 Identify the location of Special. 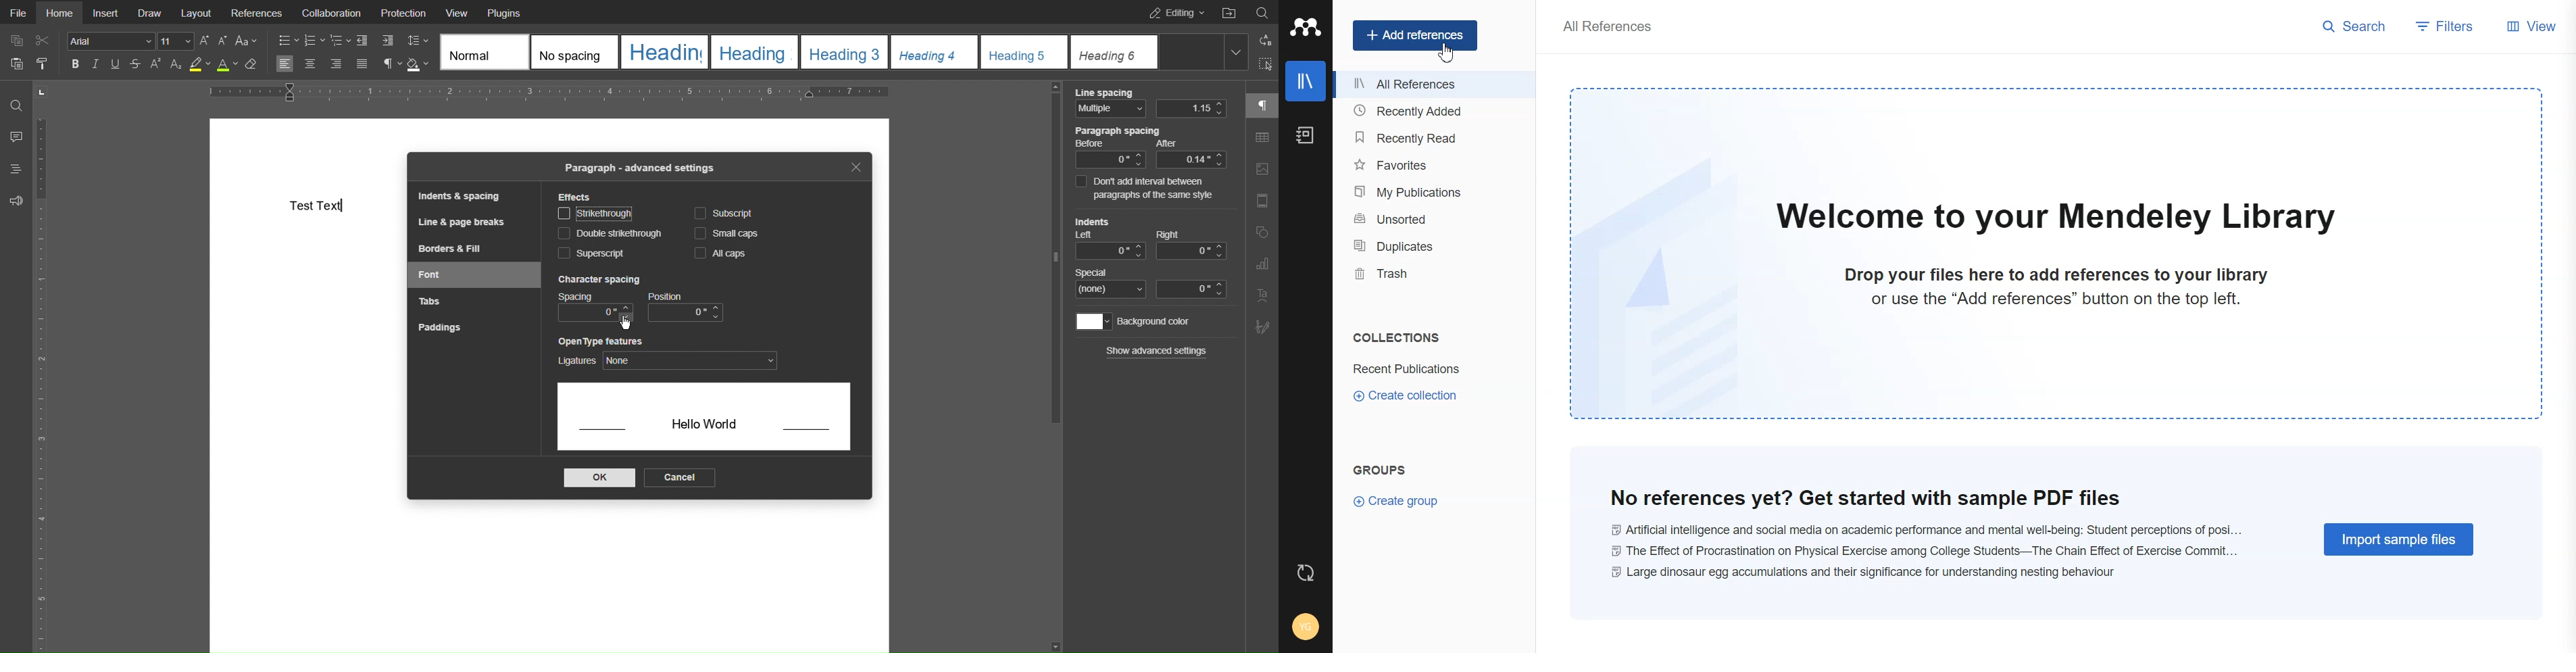
(1152, 283).